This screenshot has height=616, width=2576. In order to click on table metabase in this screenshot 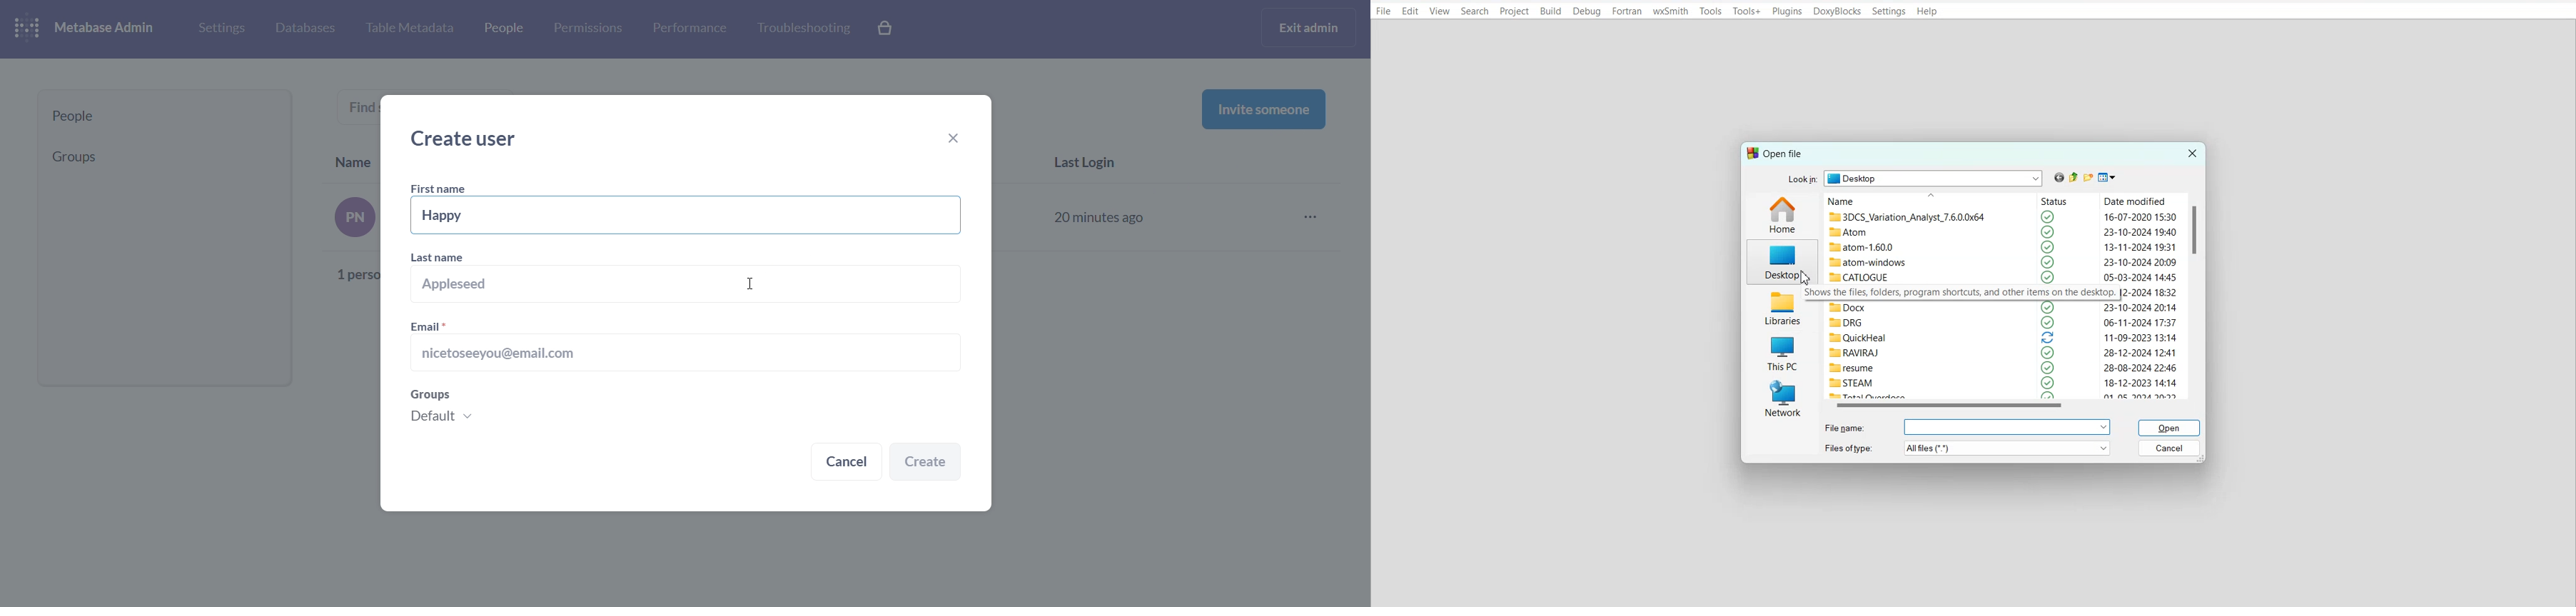, I will do `click(409, 29)`.